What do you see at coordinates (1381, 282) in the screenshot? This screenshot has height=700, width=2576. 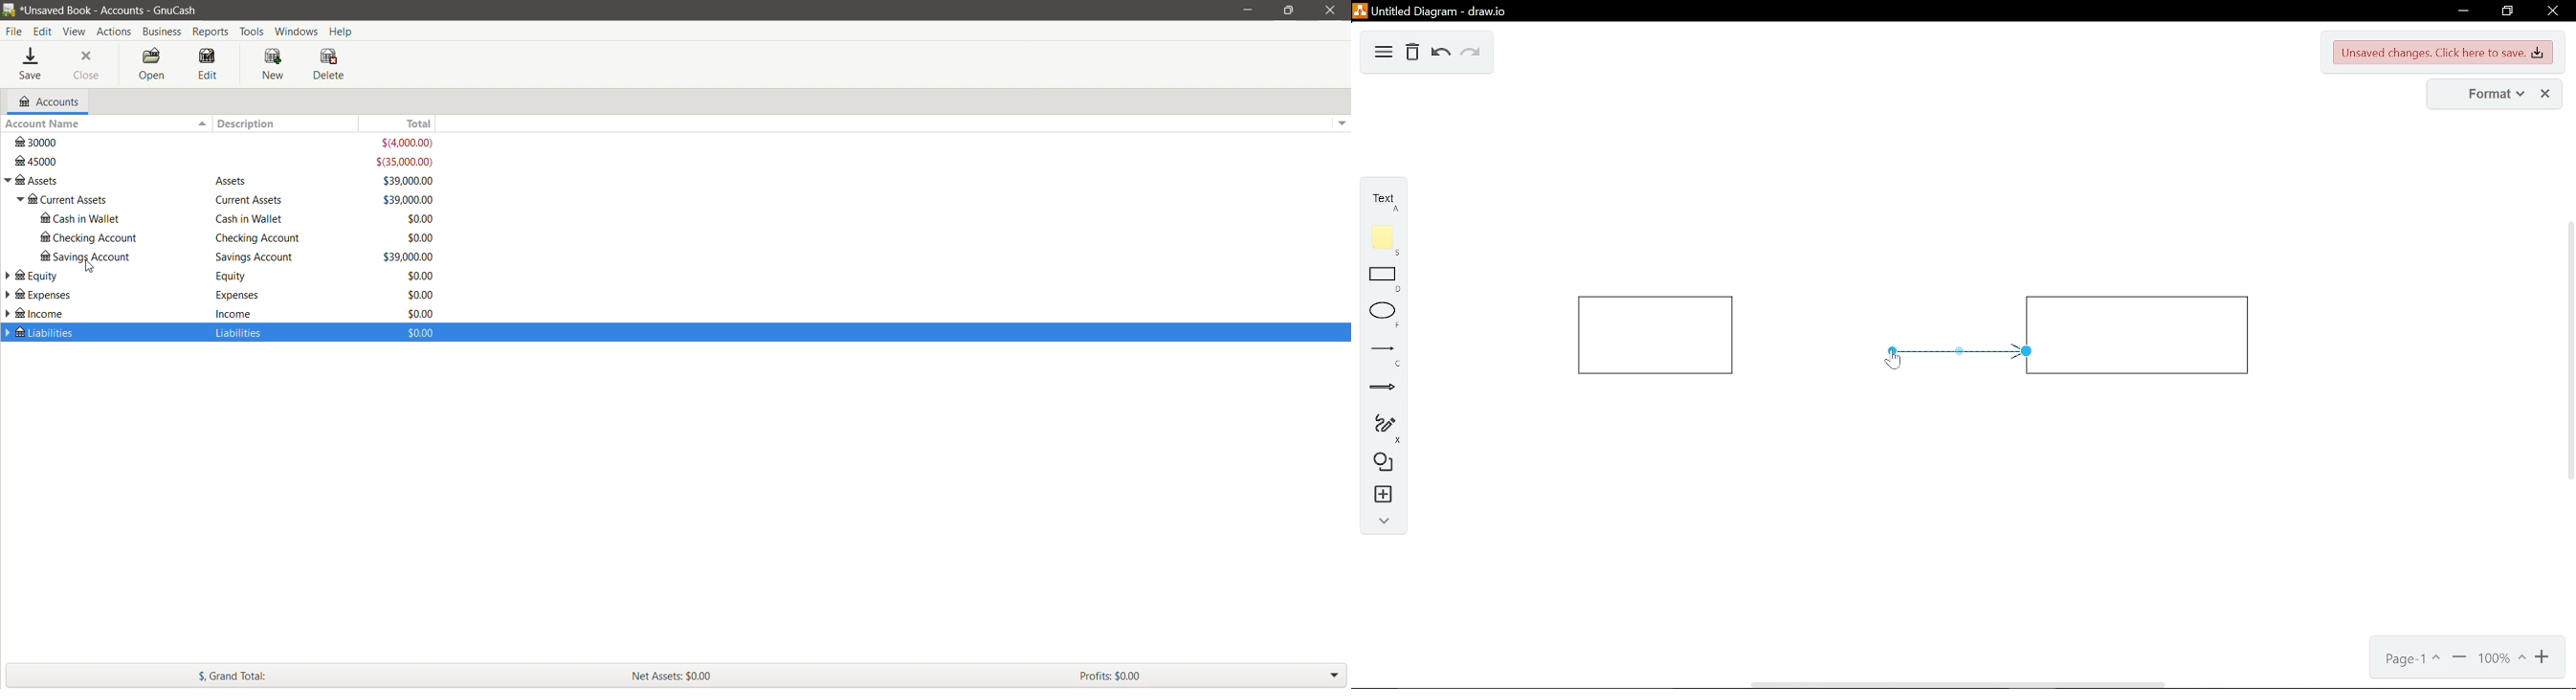 I see `rectangle` at bounding box center [1381, 282].